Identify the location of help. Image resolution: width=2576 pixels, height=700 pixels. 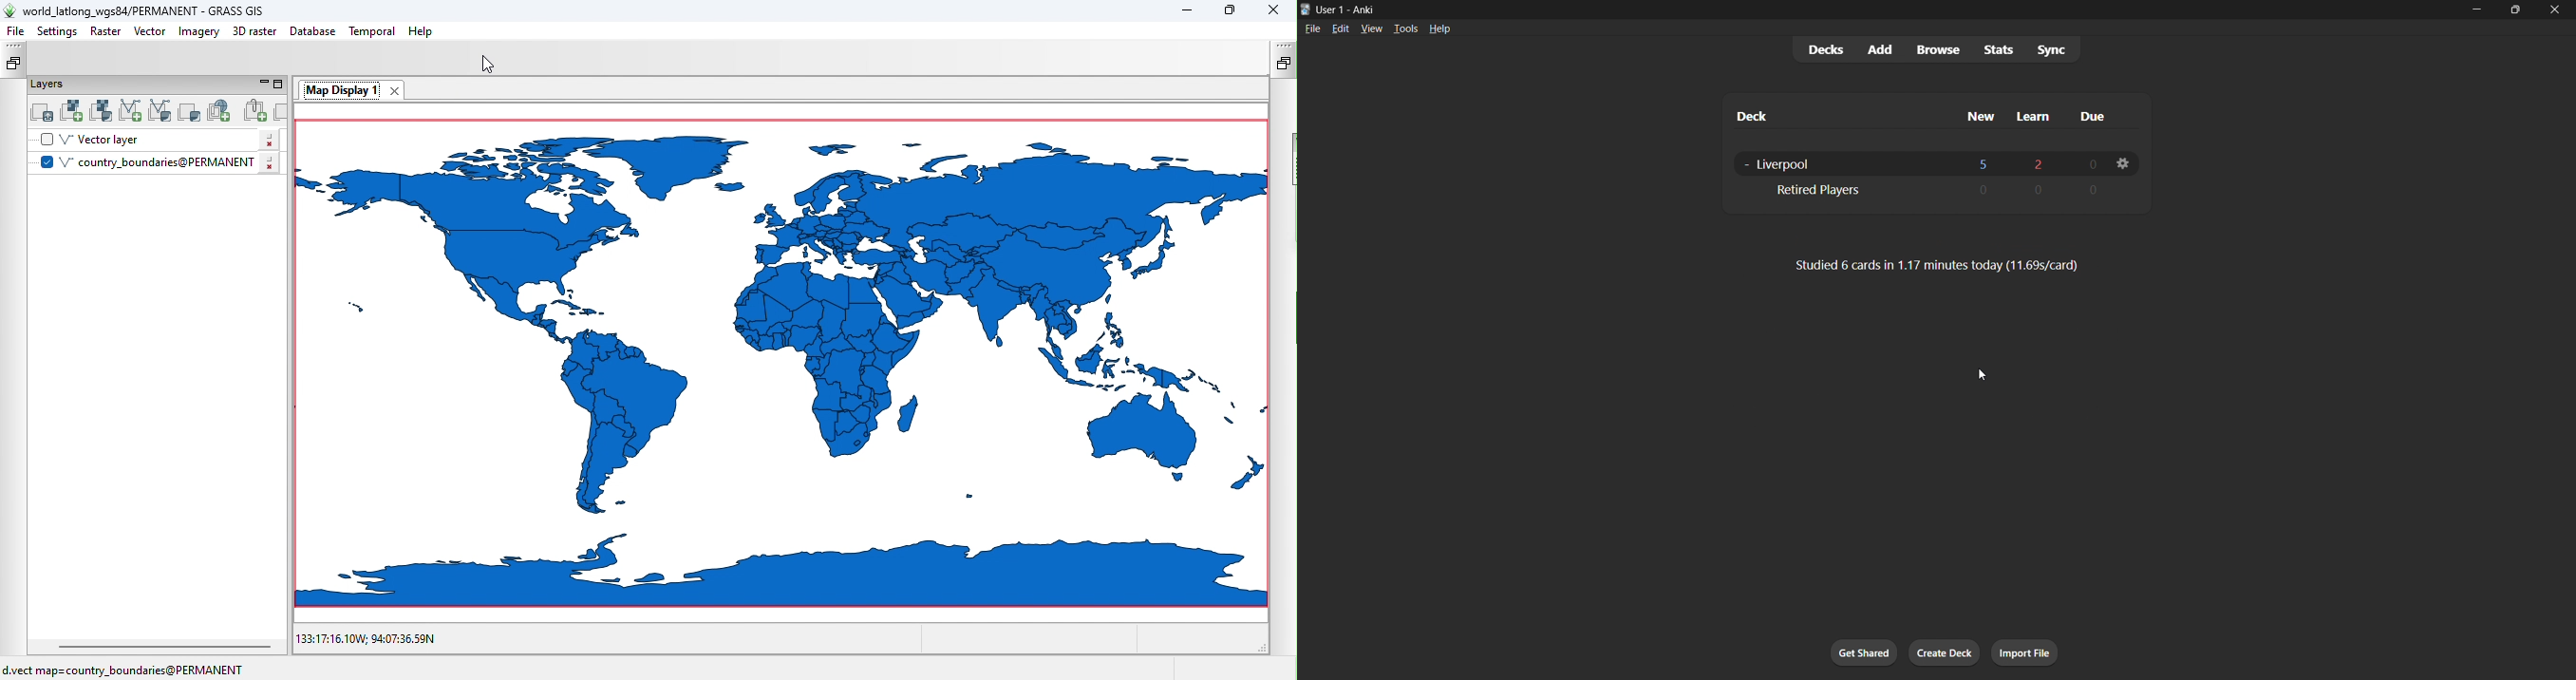
(1445, 29).